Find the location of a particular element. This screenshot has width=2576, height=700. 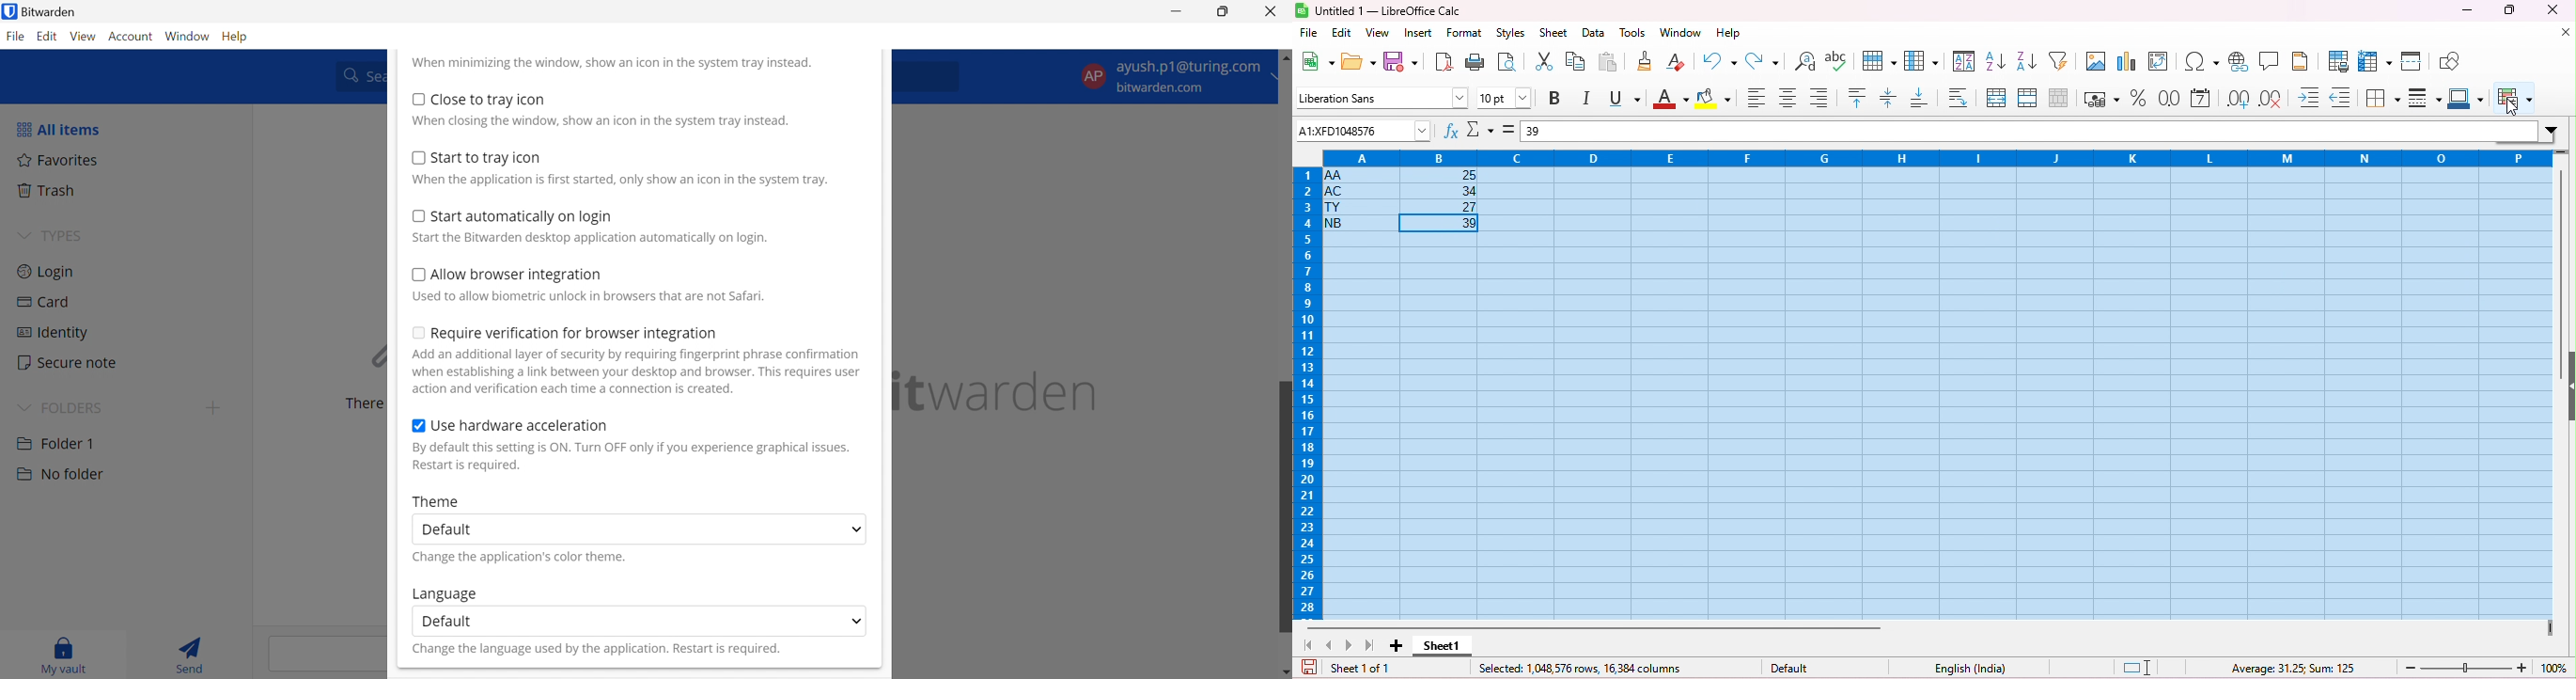

increase indent is located at coordinates (2310, 97).